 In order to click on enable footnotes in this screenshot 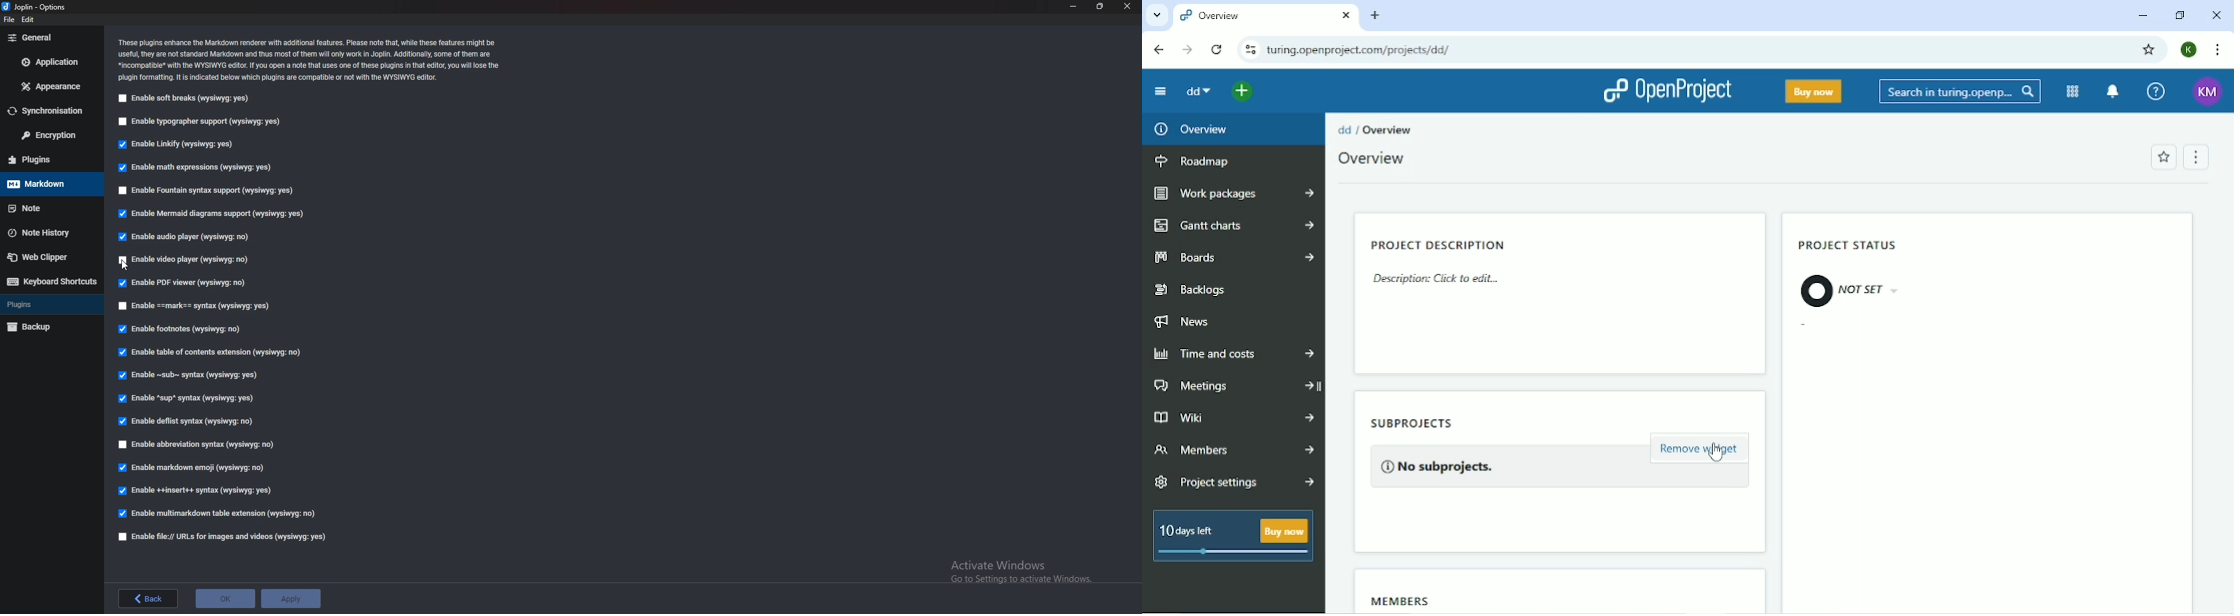, I will do `click(182, 330)`.